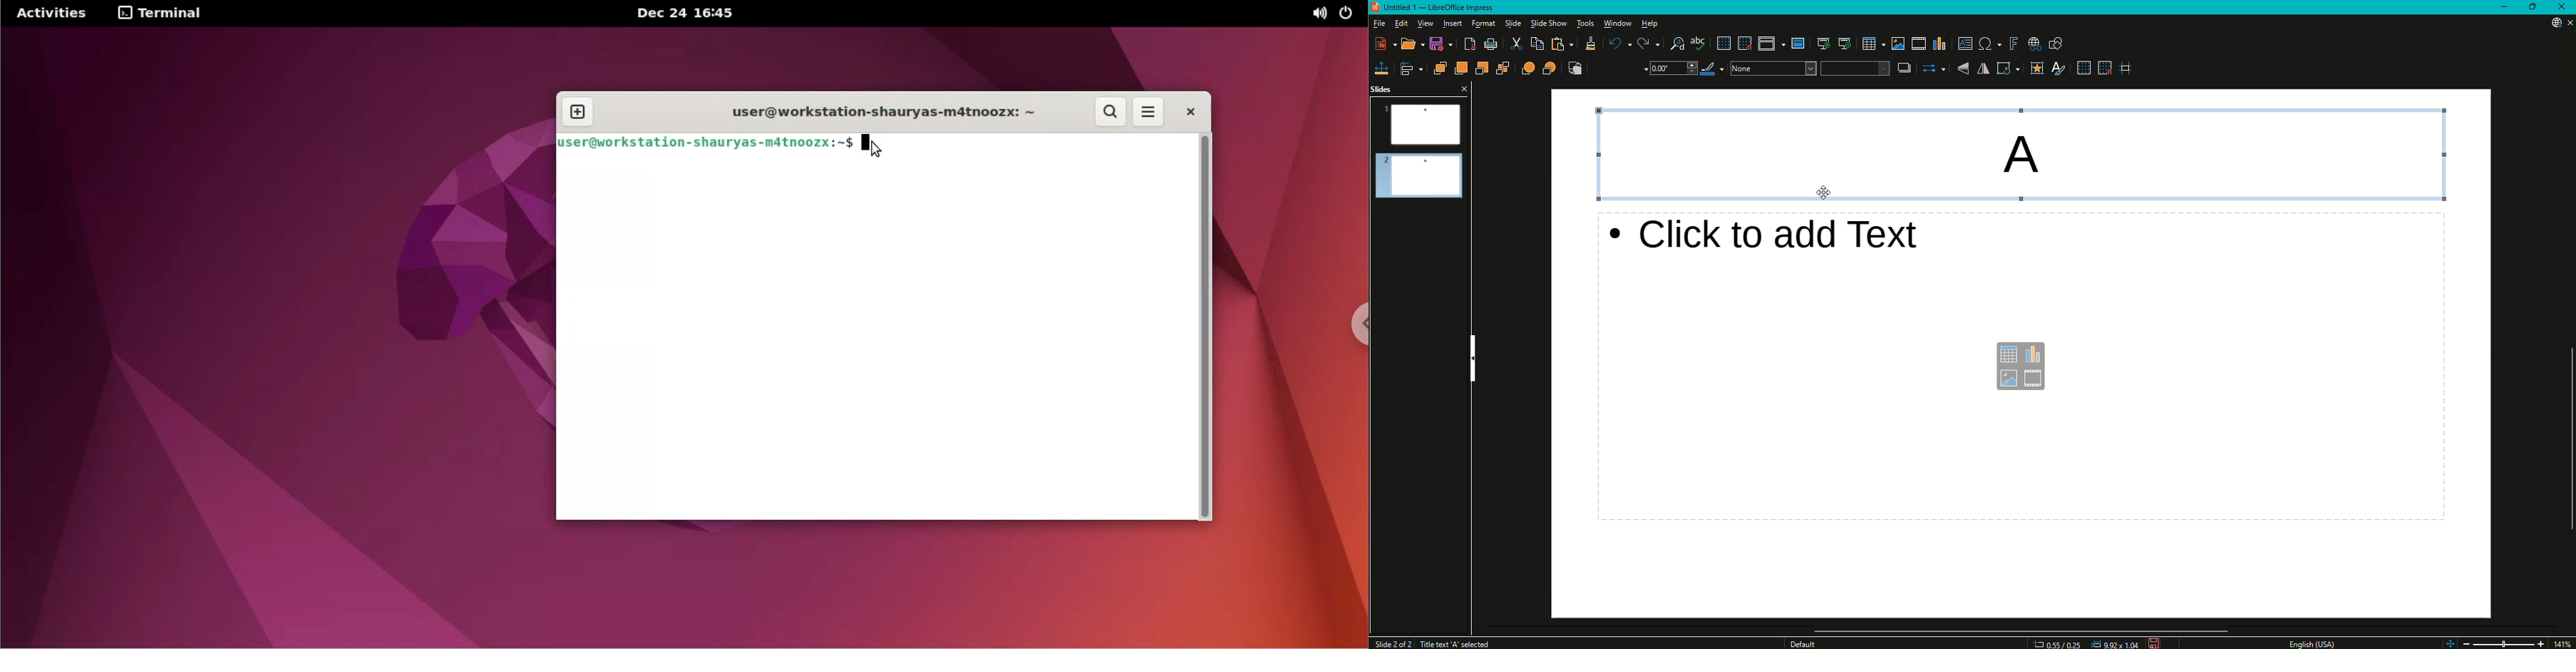  What do you see at coordinates (1513, 44) in the screenshot?
I see `Cut` at bounding box center [1513, 44].